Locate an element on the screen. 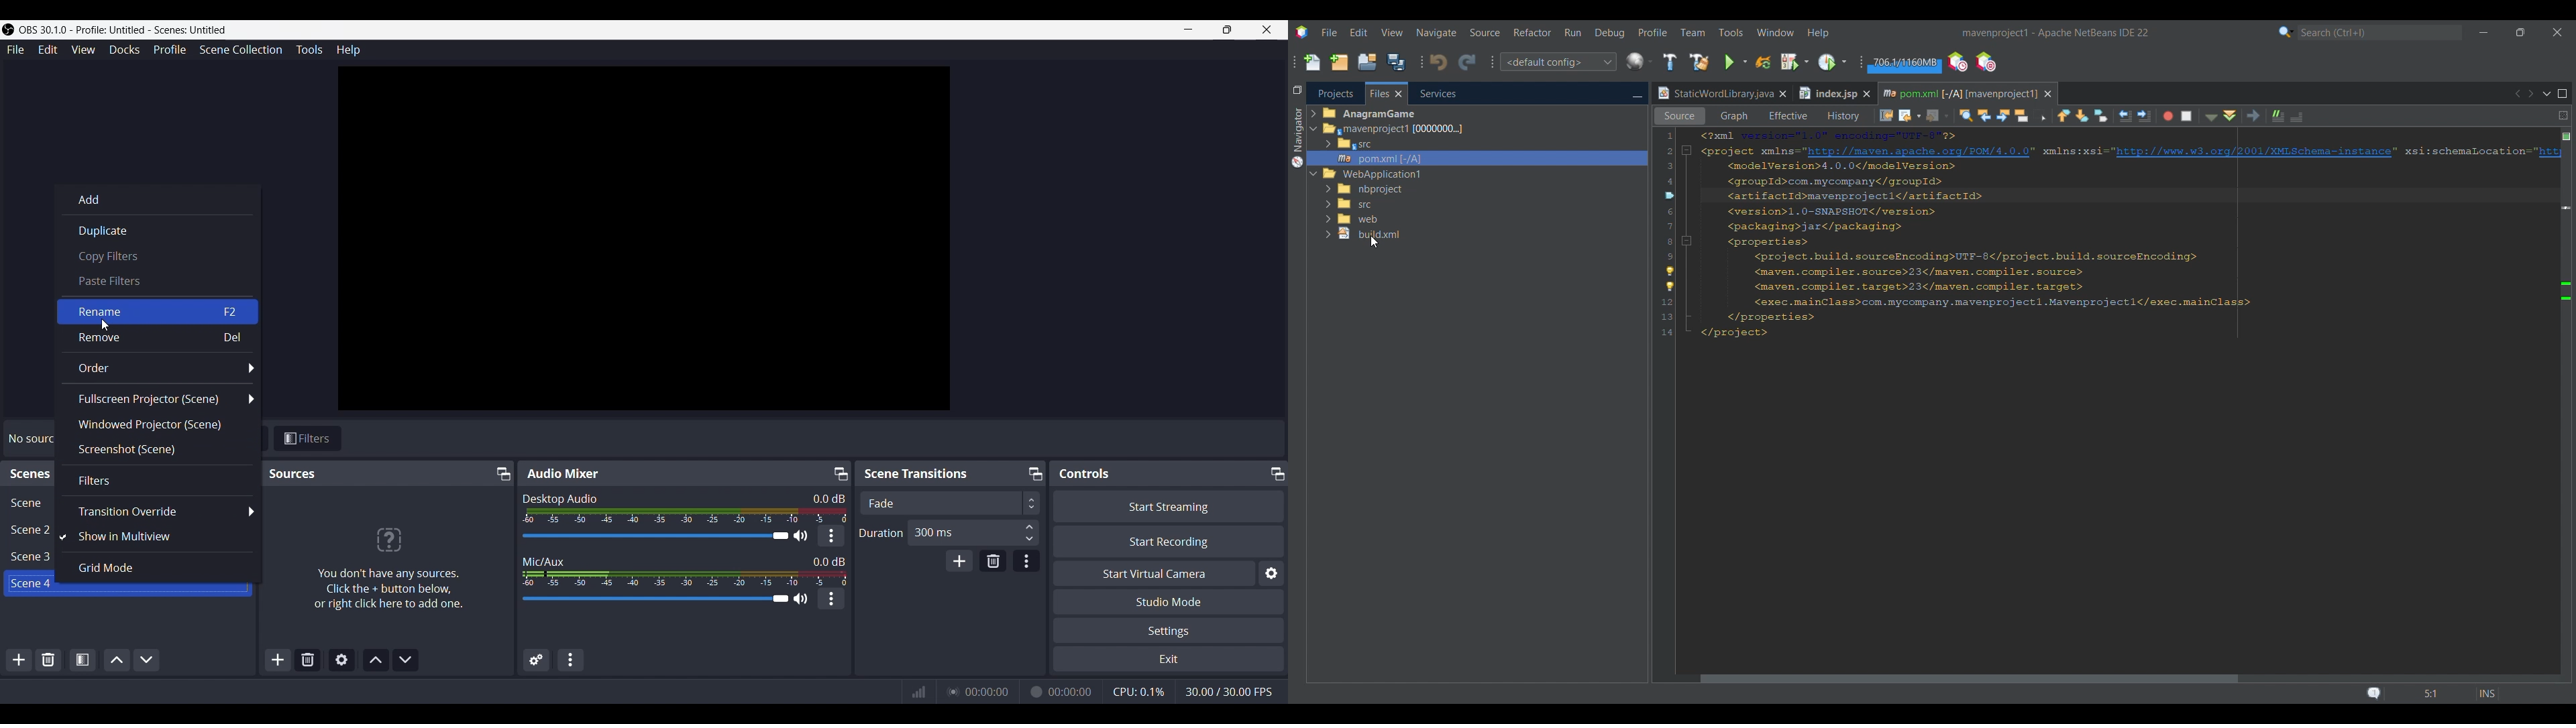 Image resolution: width=2576 pixels, height=728 pixels. Windowed Projector (scene) is located at coordinates (154, 424).